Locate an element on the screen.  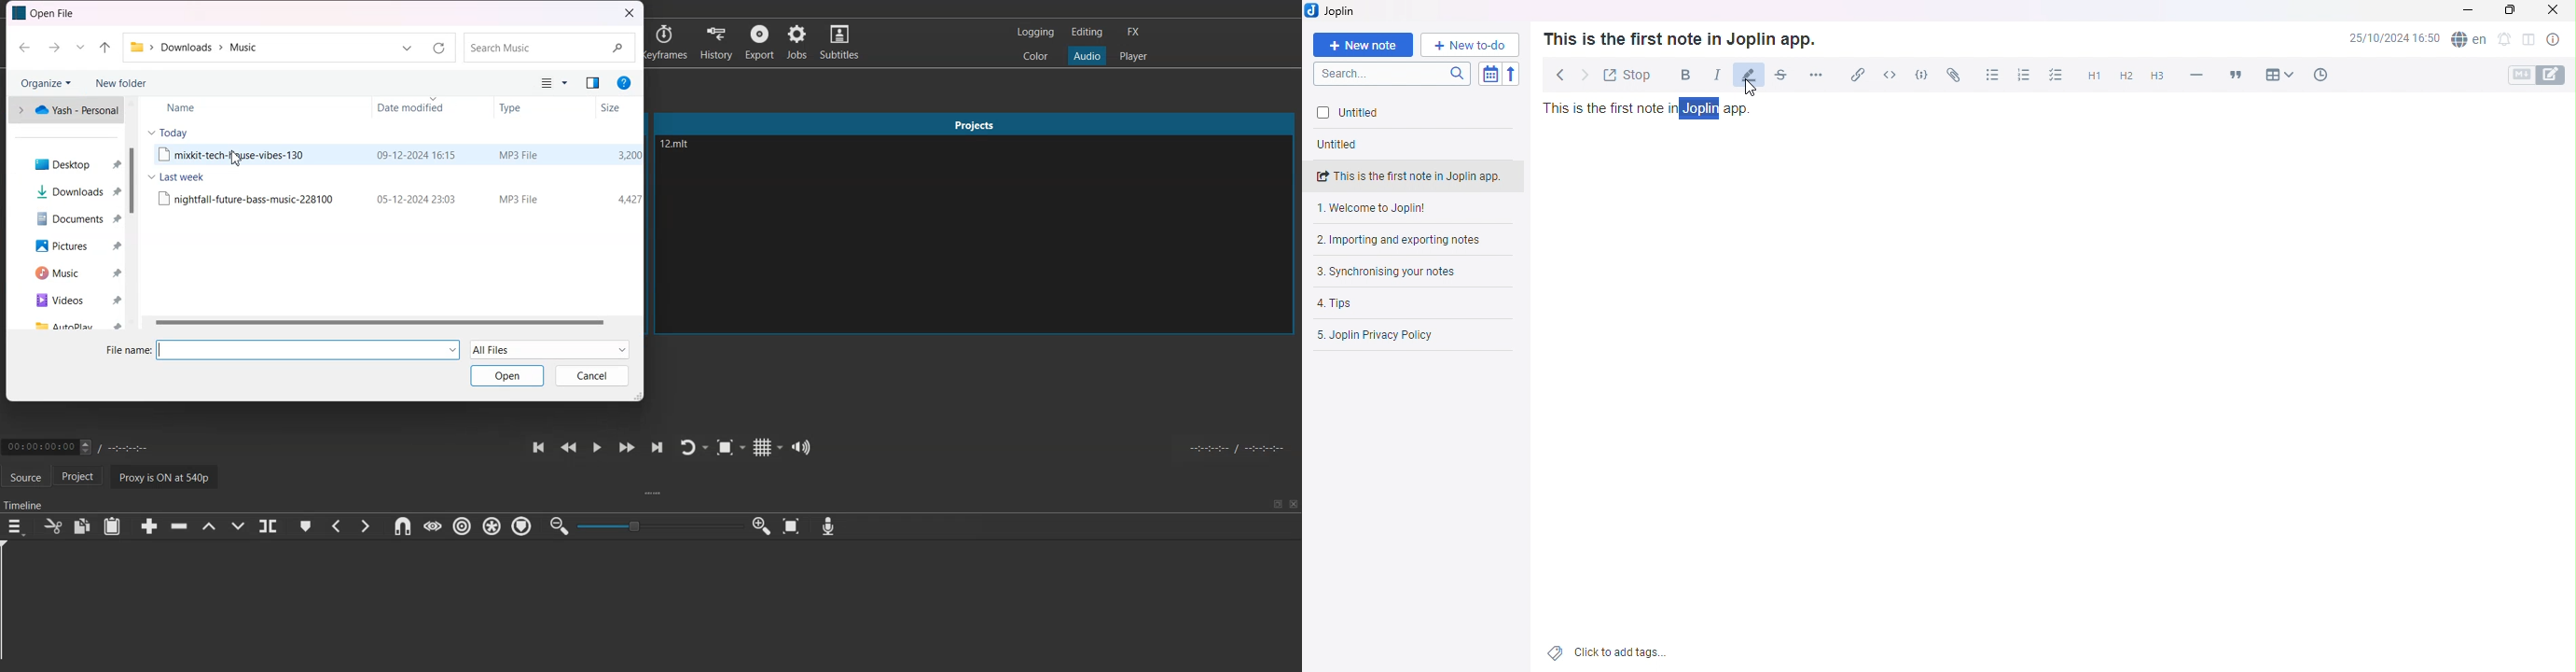
Checkbox list is located at coordinates (2057, 77).